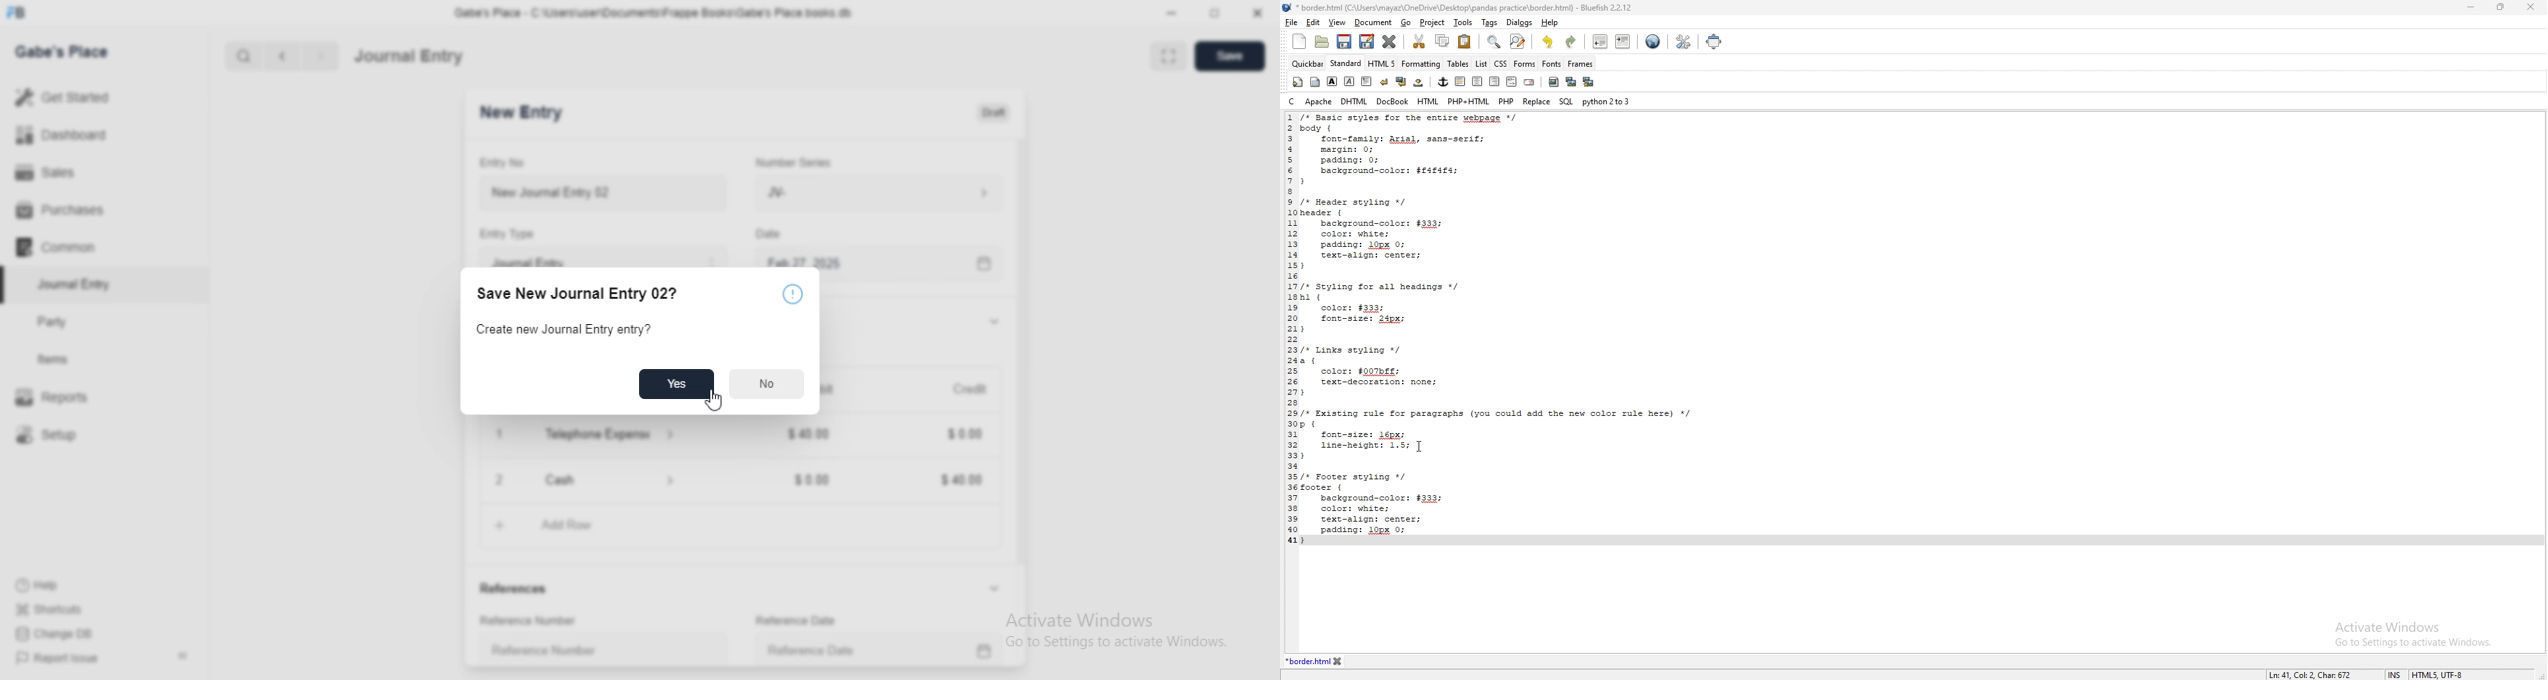  What do you see at coordinates (2534, 7) in the screenshot?
I see `close` at bounding box center [2534, 7].